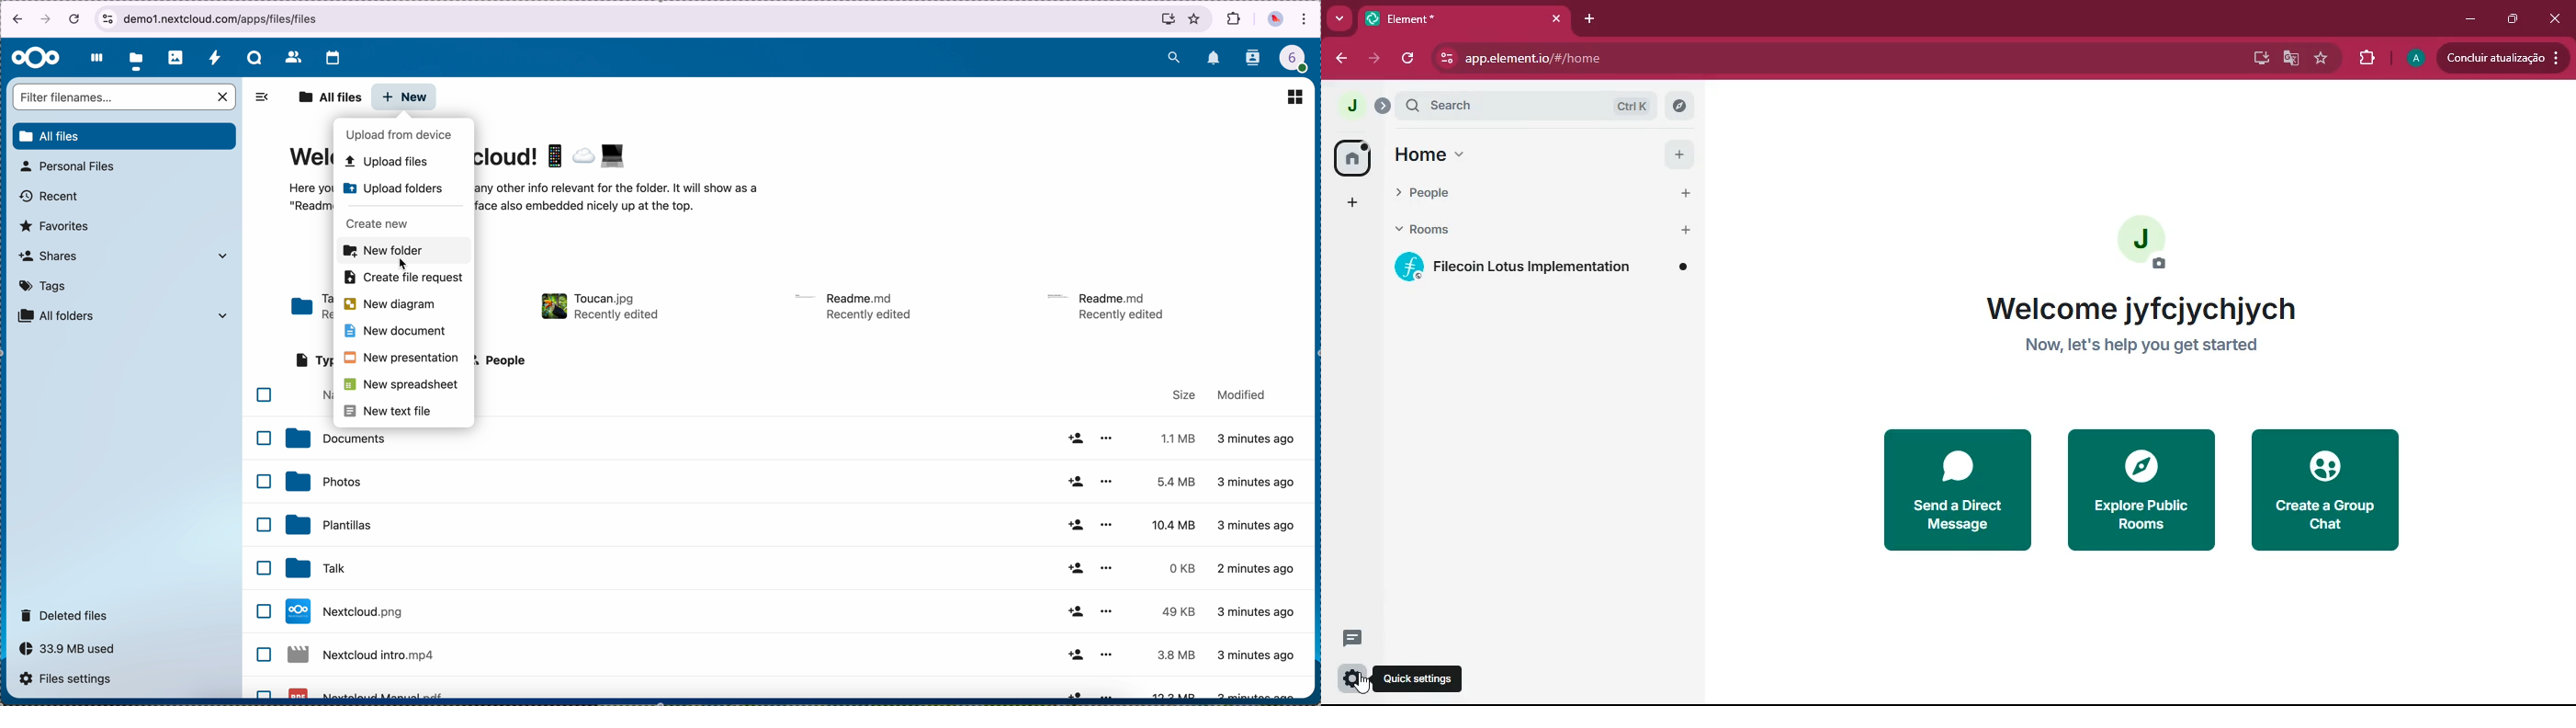  I want to click on cursor, so click(405, 264).